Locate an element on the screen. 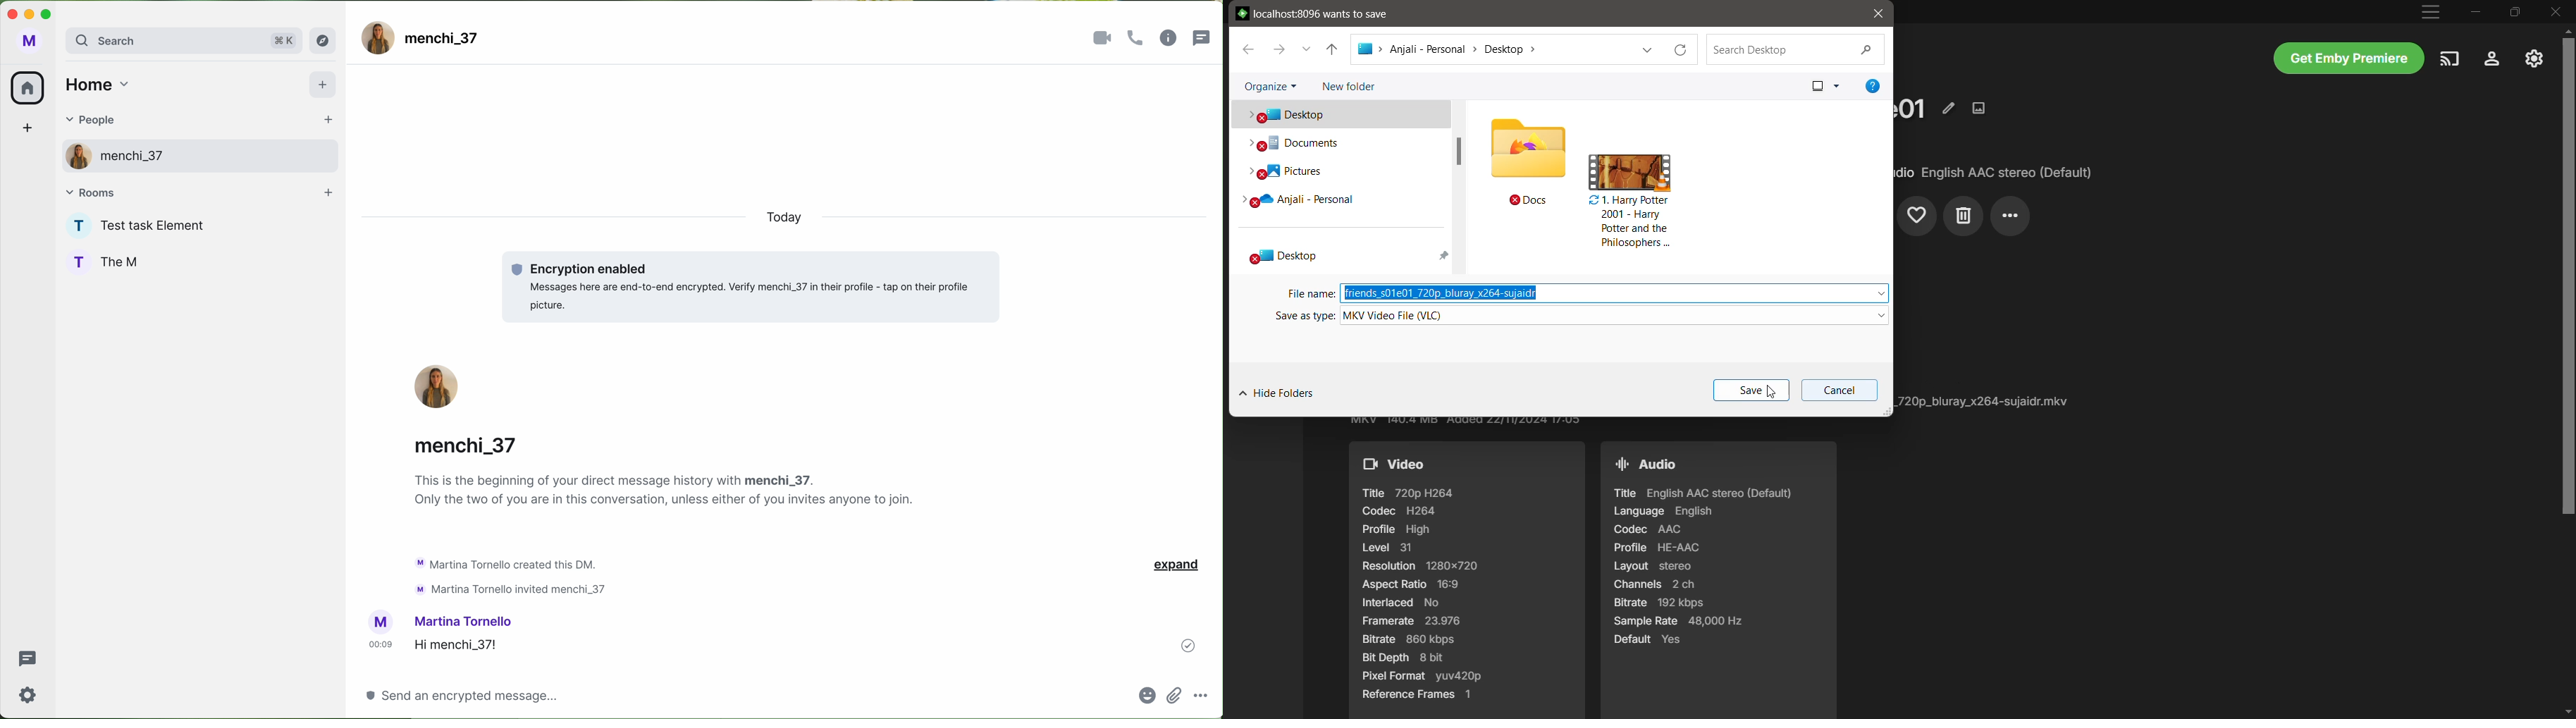 Image resolution: width=2576 pixels, height=728 pixels. call is located at coordinates (1138, 39).